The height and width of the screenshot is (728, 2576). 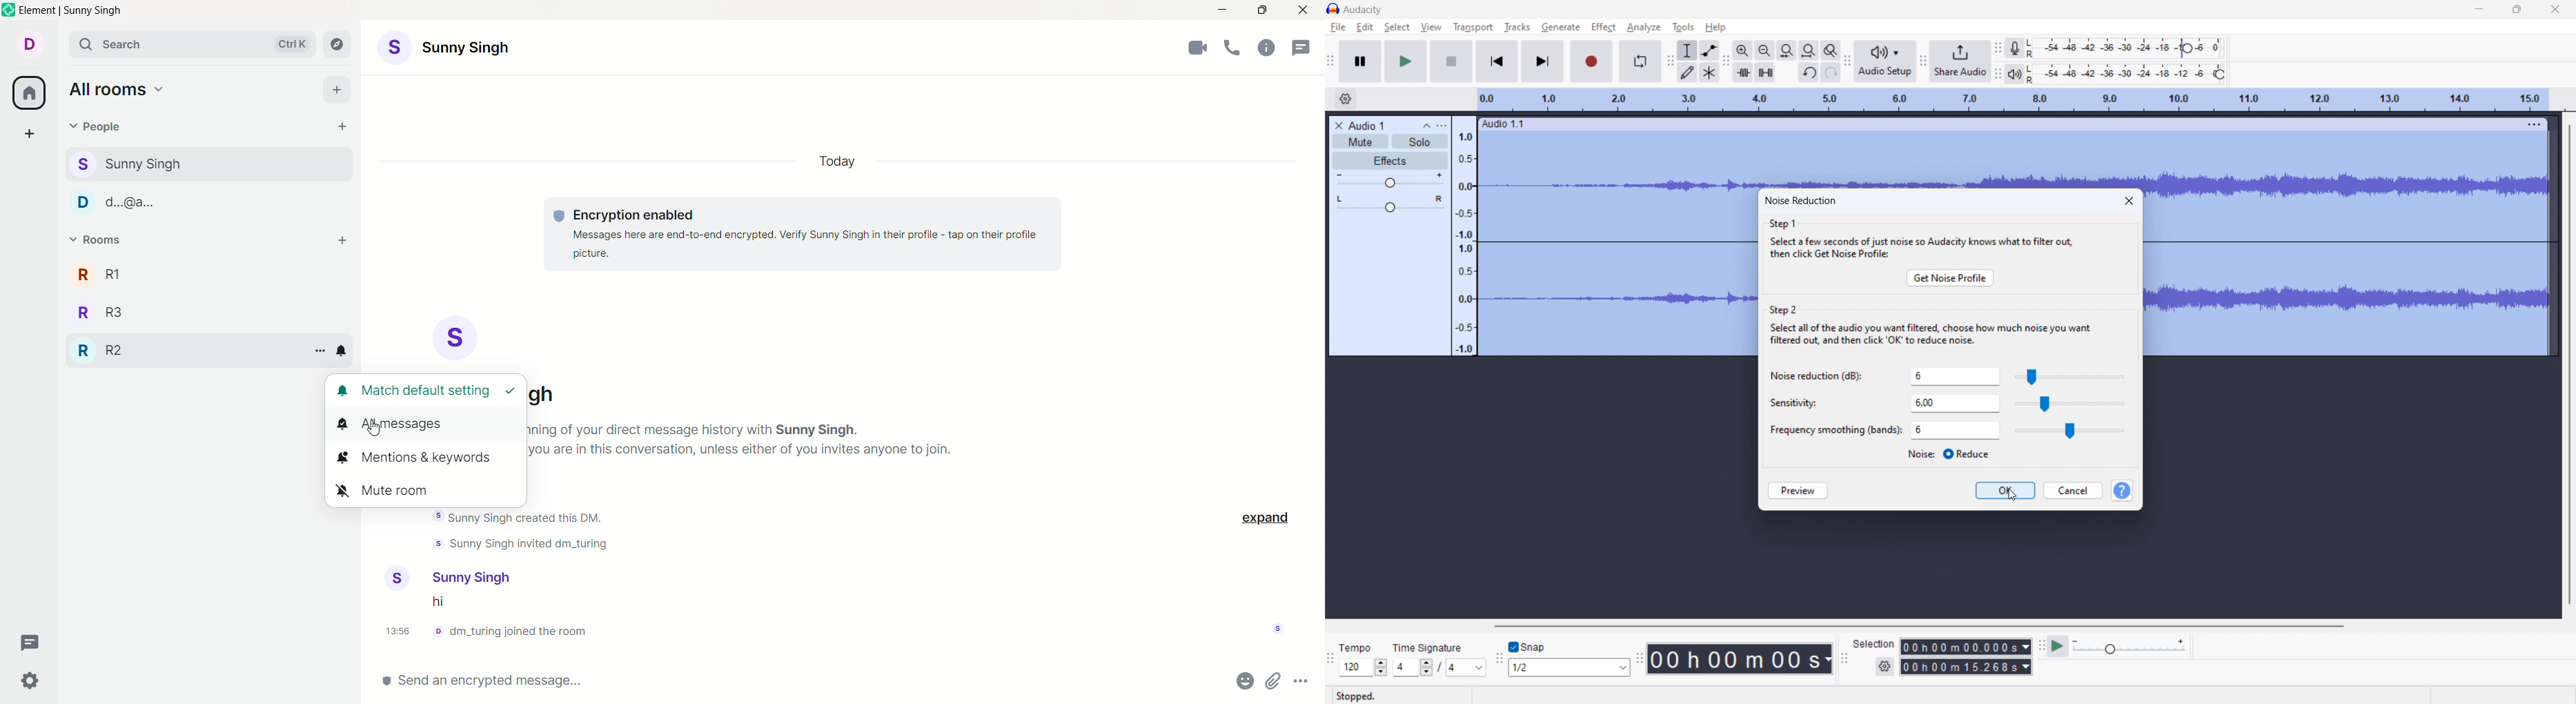 I want to click on timeline settings, so click(x=1346, y=98).